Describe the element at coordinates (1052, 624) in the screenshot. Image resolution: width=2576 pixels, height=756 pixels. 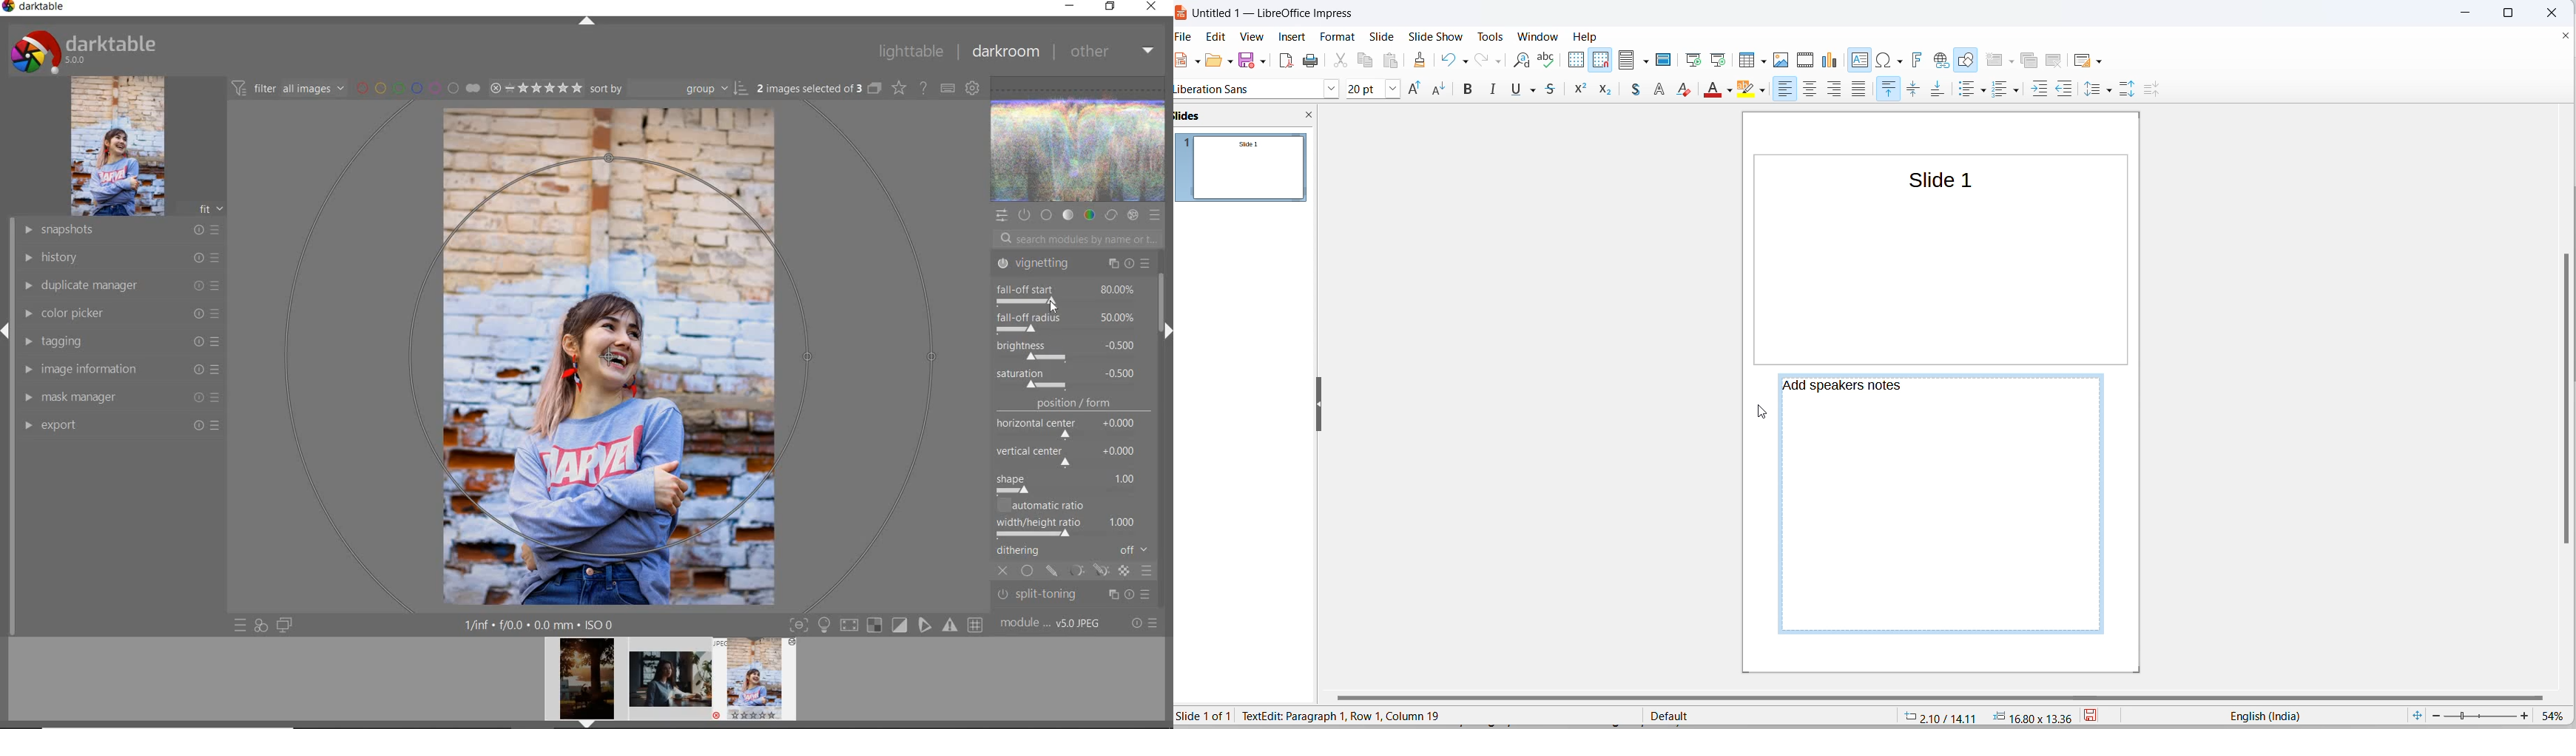
I see `module order` at that location.